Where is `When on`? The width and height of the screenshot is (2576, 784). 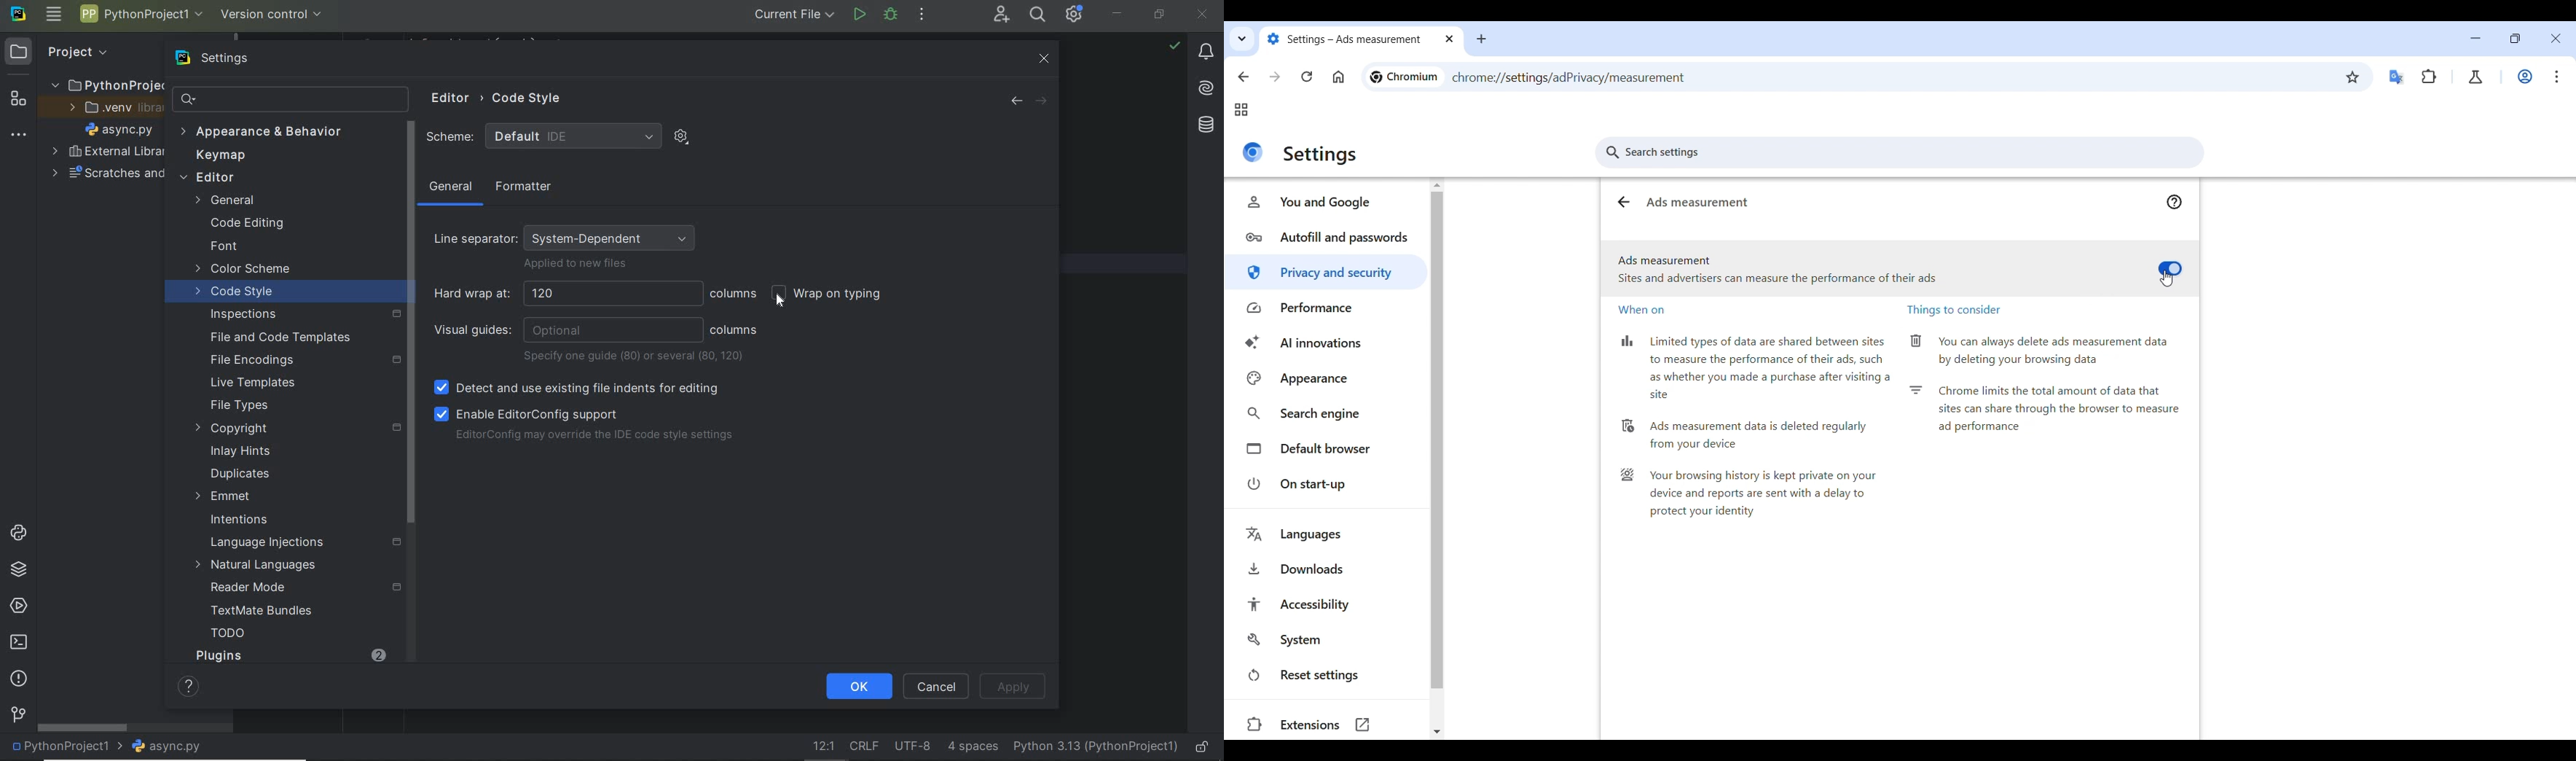 When on is located at coordinates (1648, 311).